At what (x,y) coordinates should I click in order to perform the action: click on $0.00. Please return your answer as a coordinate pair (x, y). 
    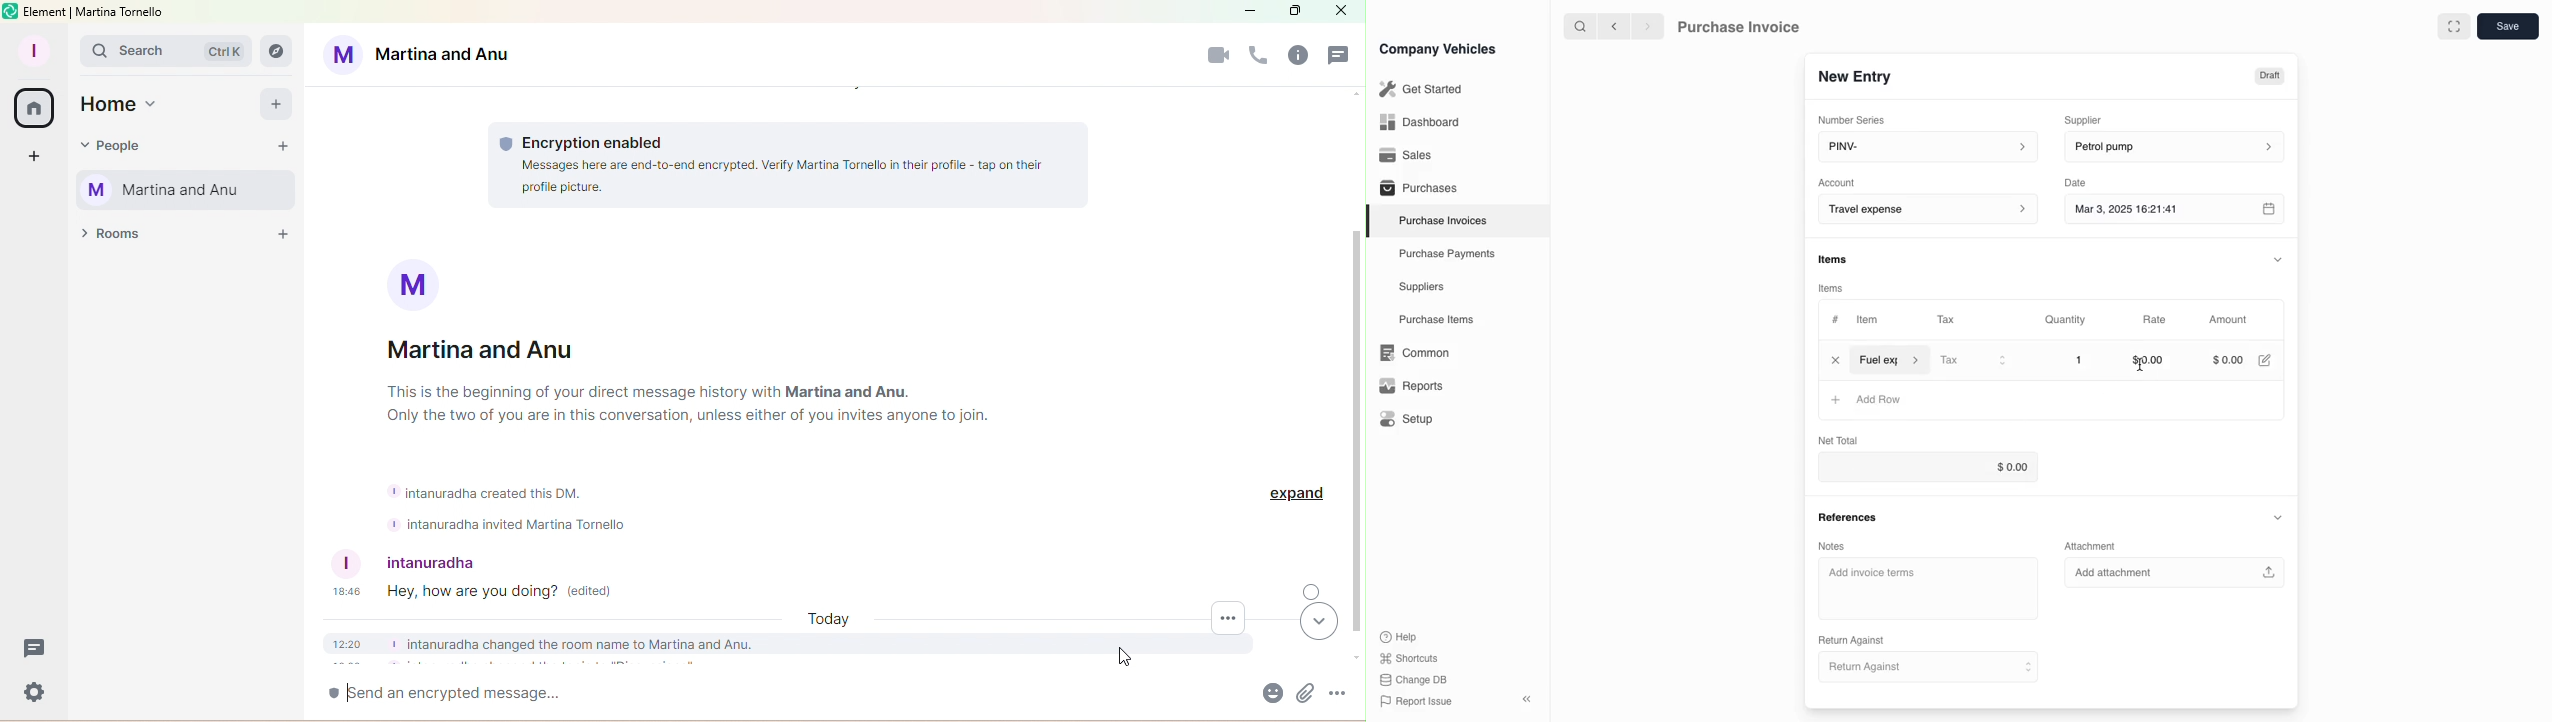
    Looking at the image, I should click on (1937, 468).